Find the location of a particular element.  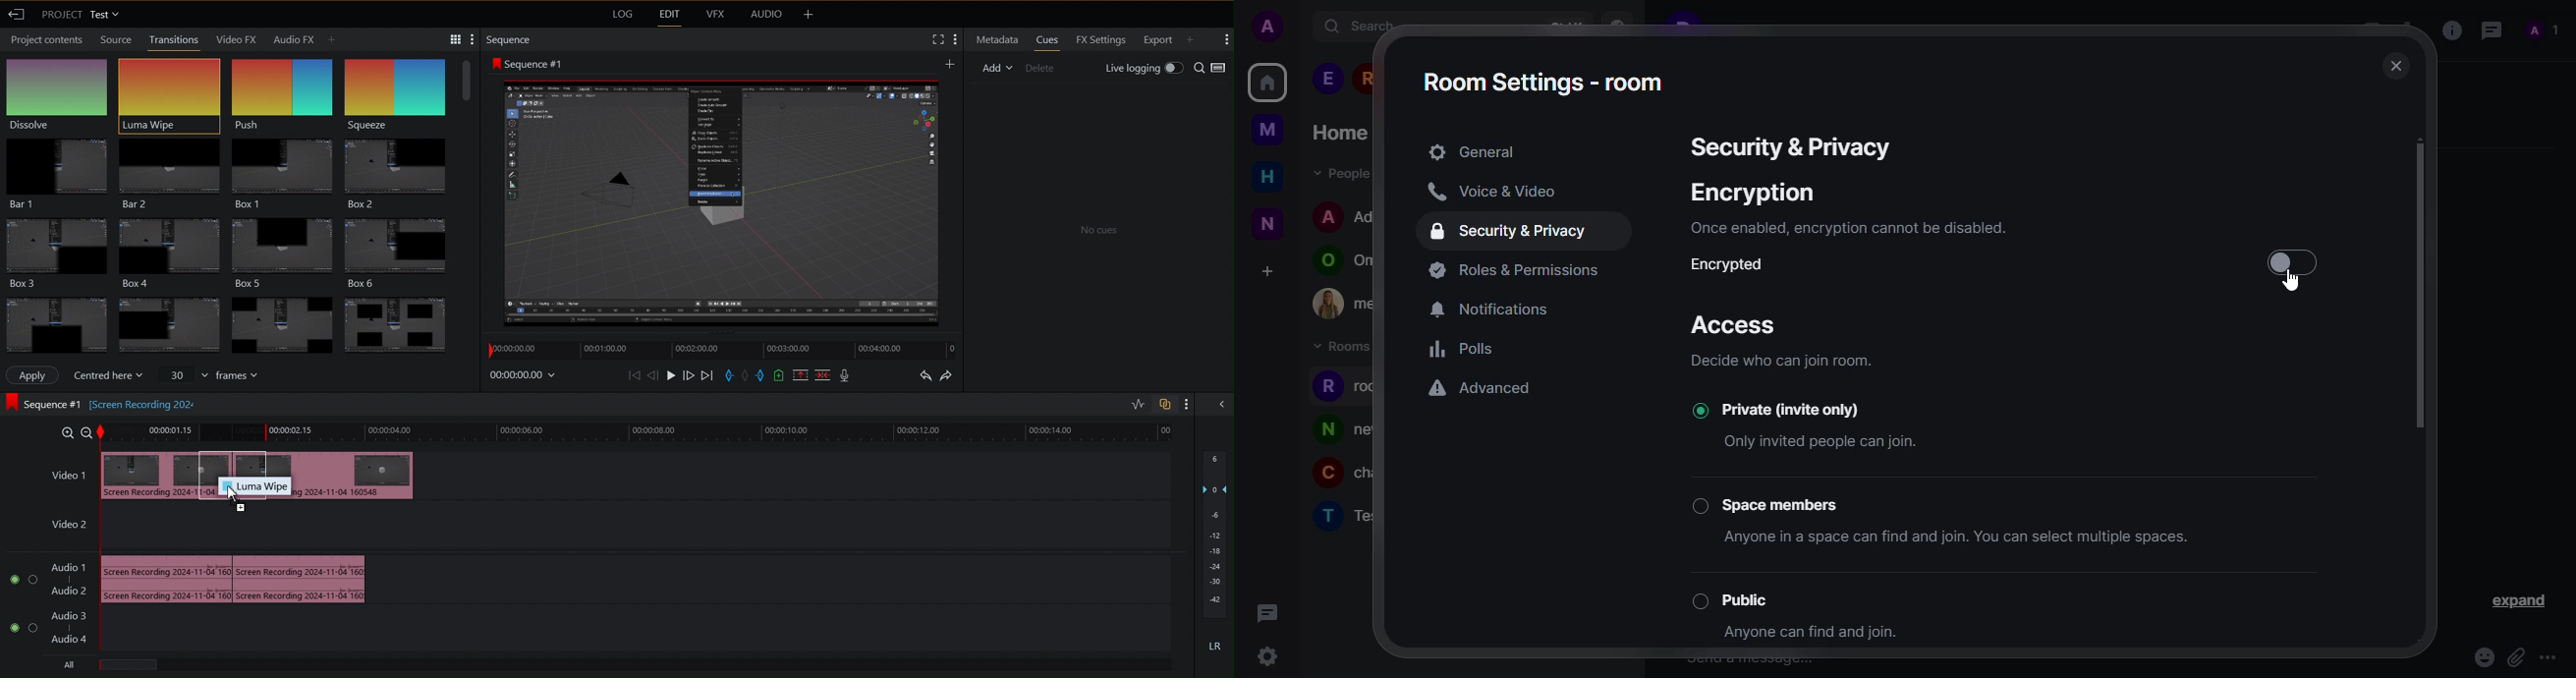

create a space is located at coordinates (1268, 271).